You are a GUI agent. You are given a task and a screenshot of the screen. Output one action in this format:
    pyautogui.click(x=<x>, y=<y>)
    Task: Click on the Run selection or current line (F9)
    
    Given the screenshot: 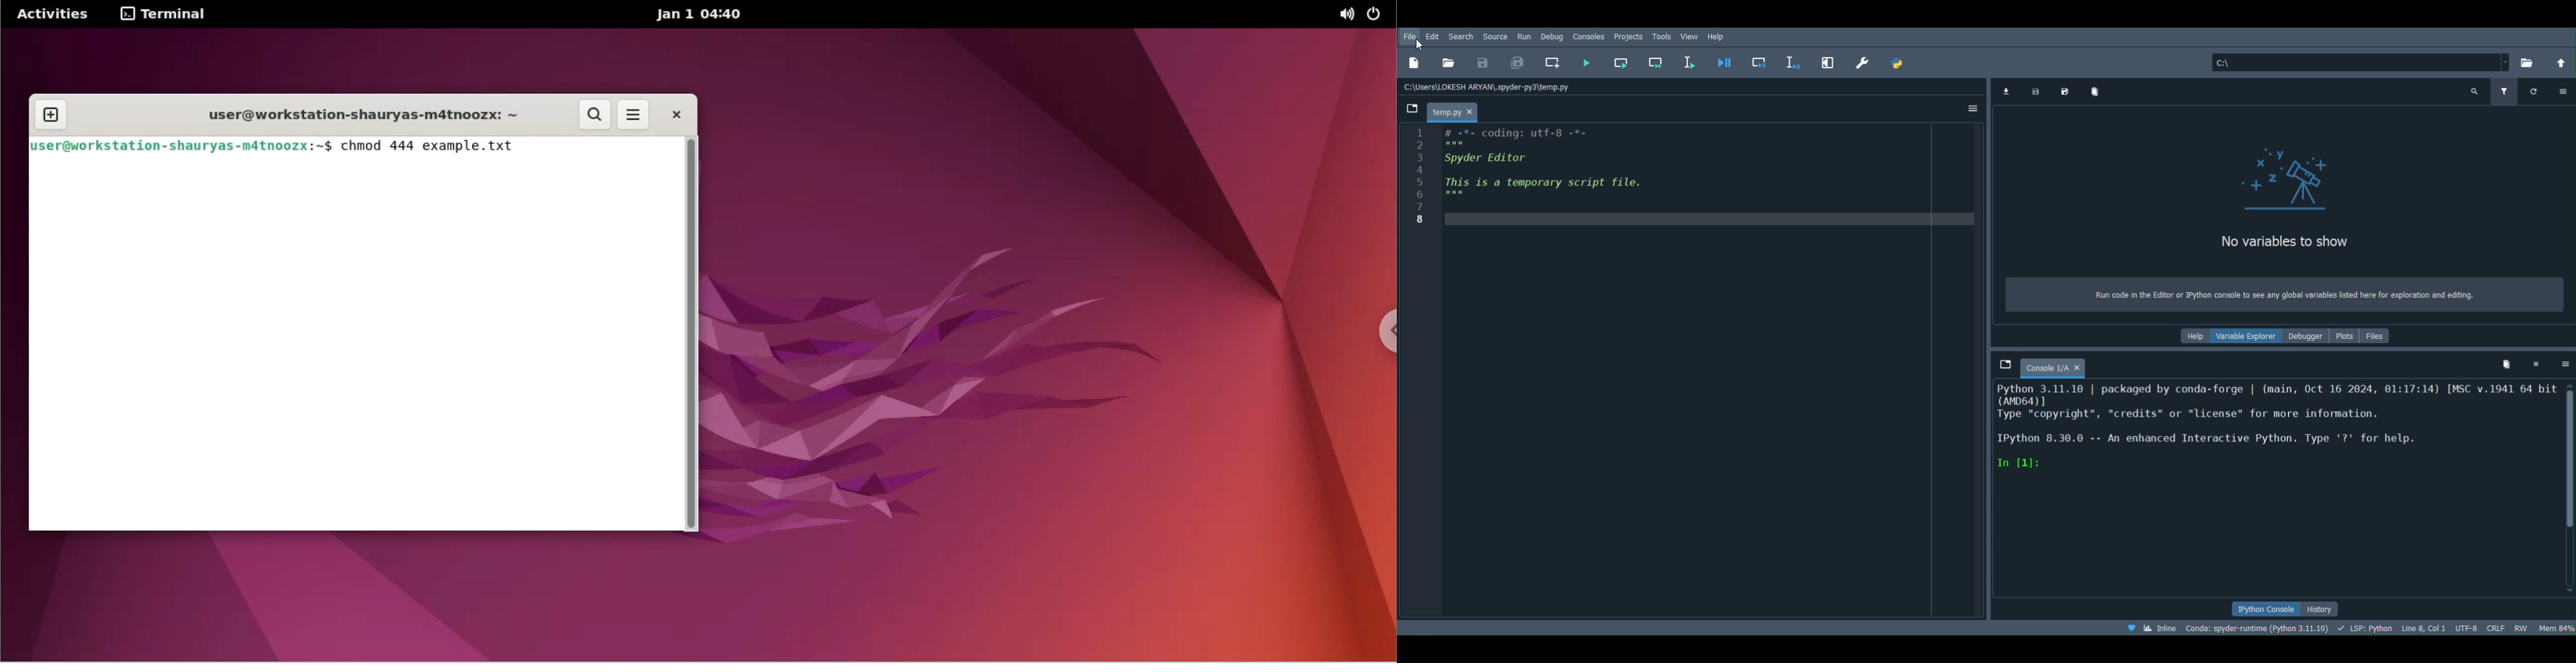 What is the action you would take?
    pyautogui.click(x=1690, y=60)
    